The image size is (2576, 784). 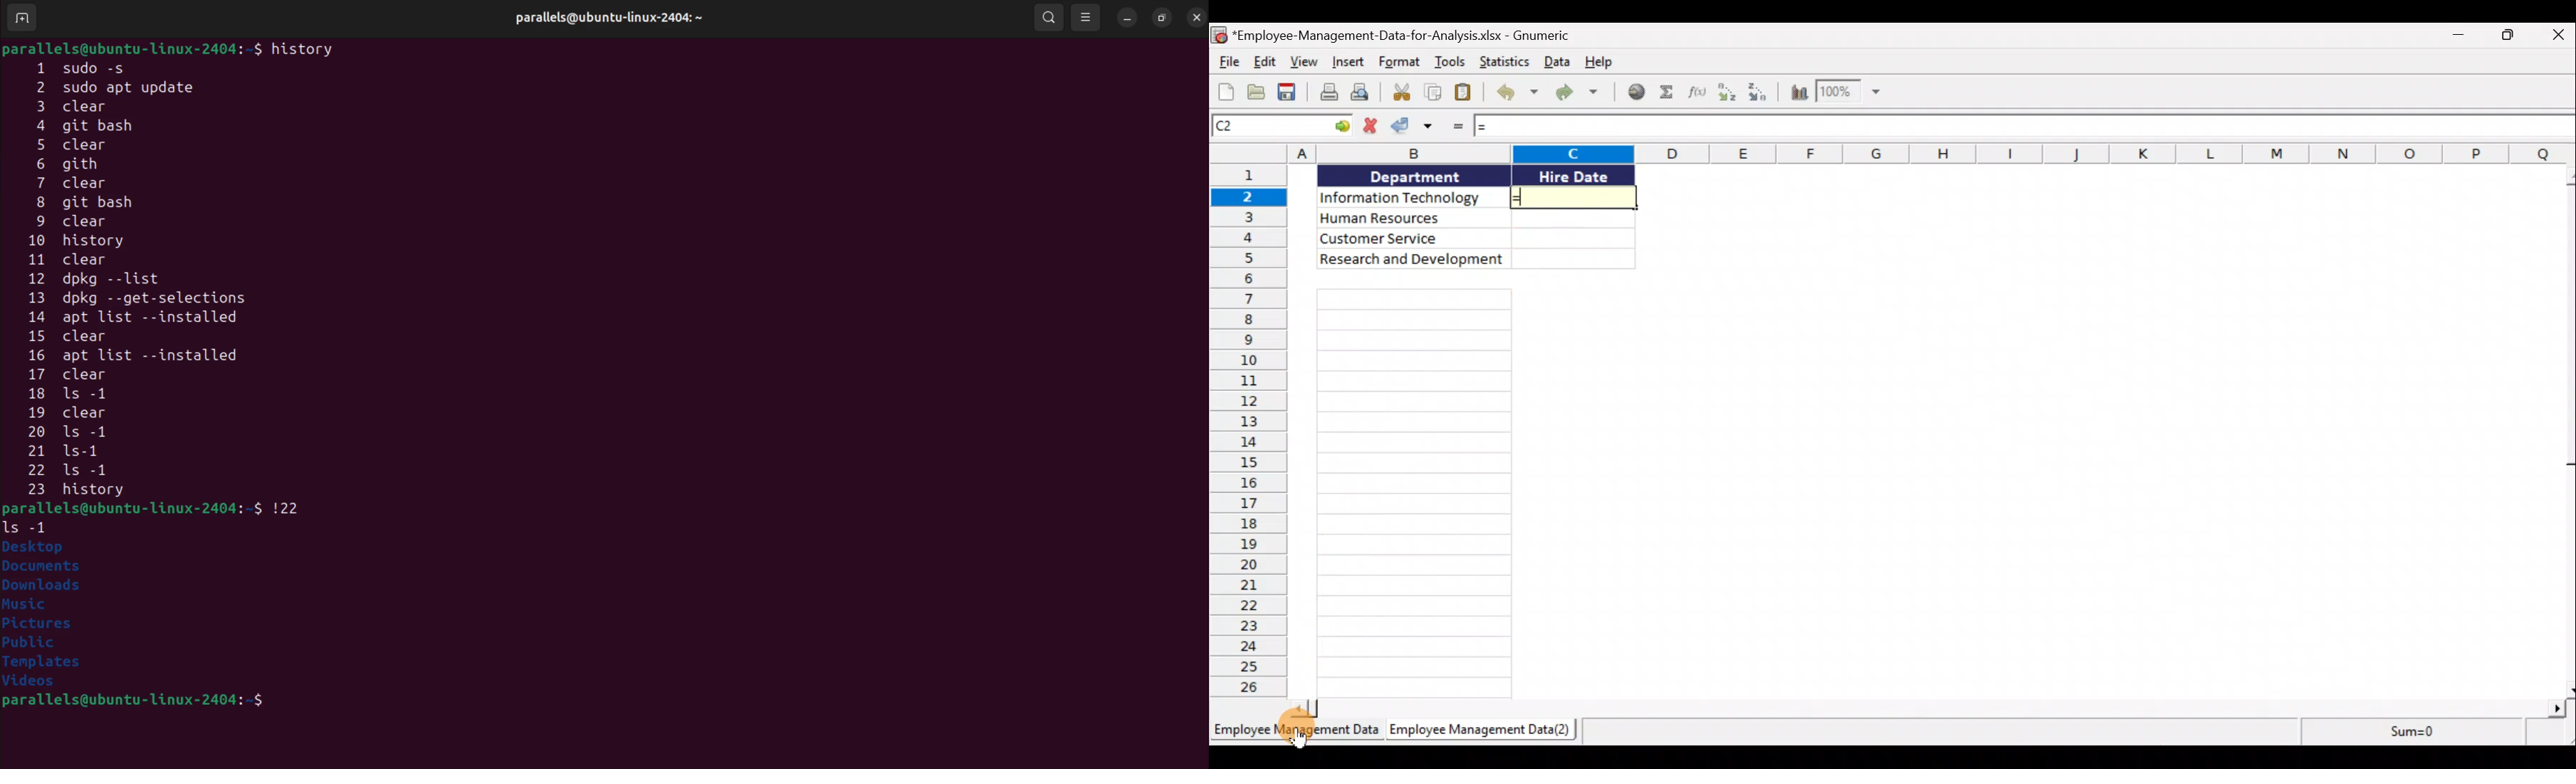 I want to click on templates, so click(x=46, y=664).